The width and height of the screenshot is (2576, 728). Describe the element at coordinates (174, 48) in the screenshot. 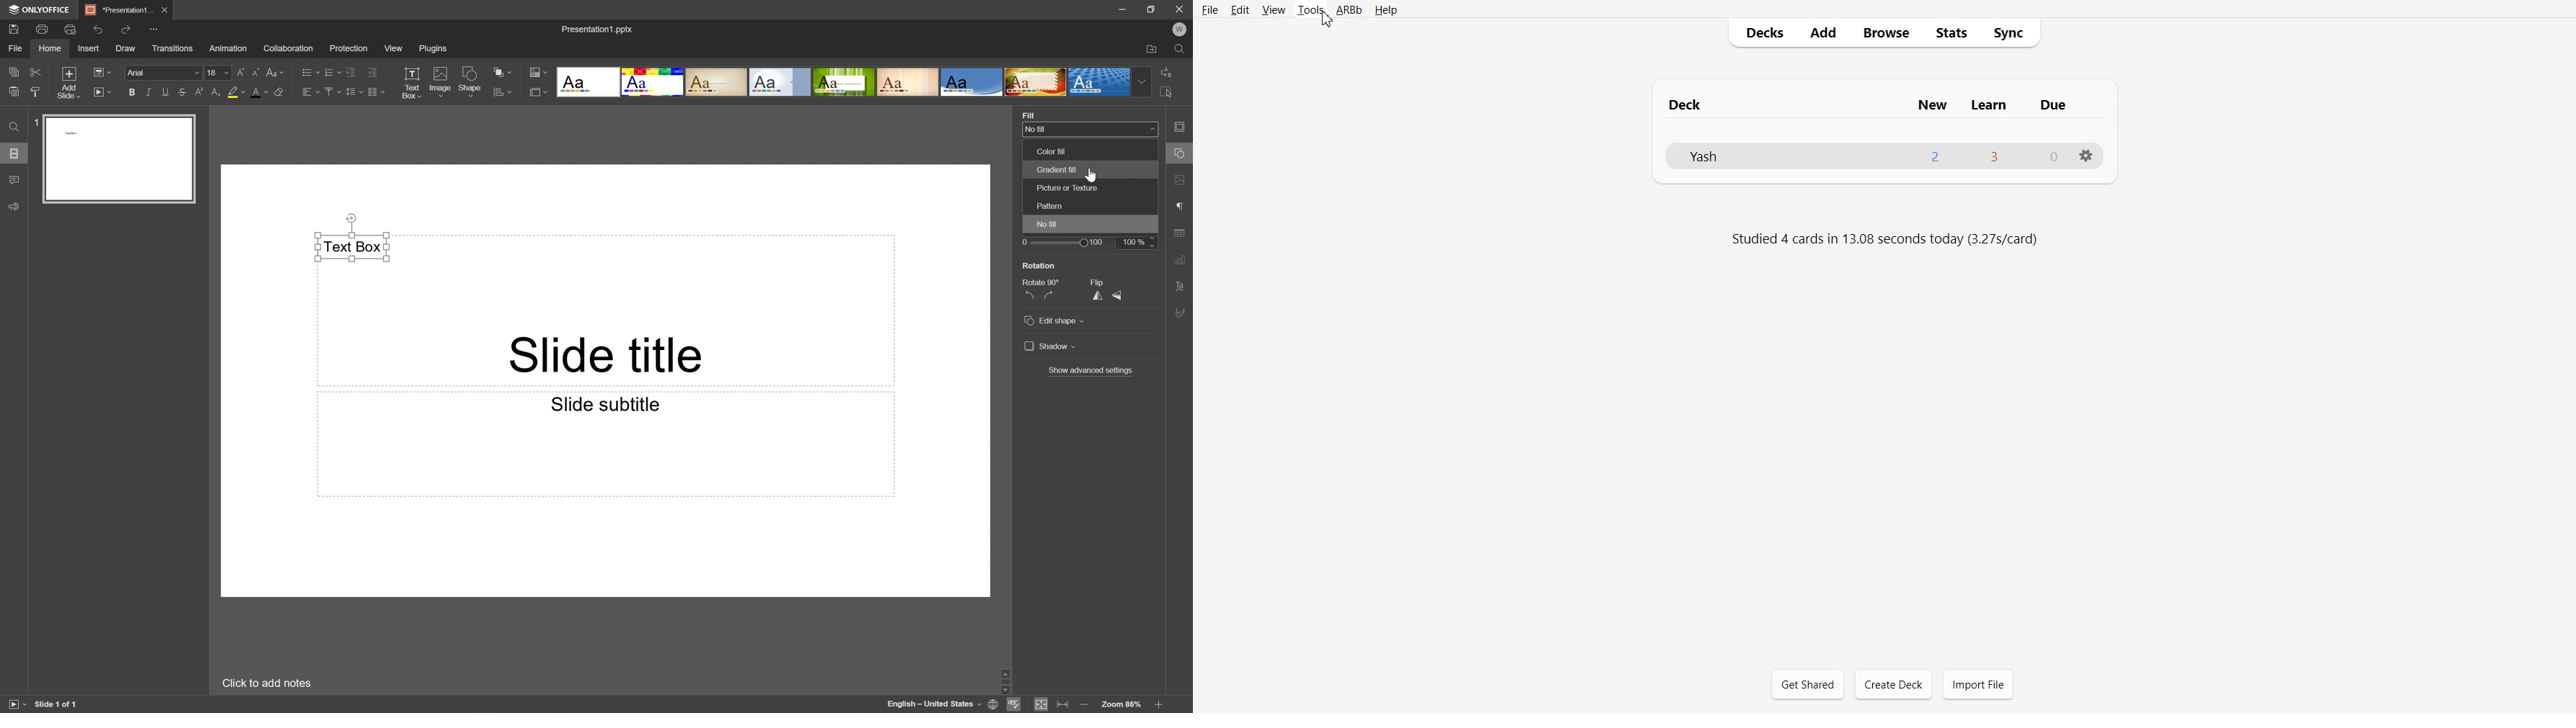

I see `Transitions` at that location.